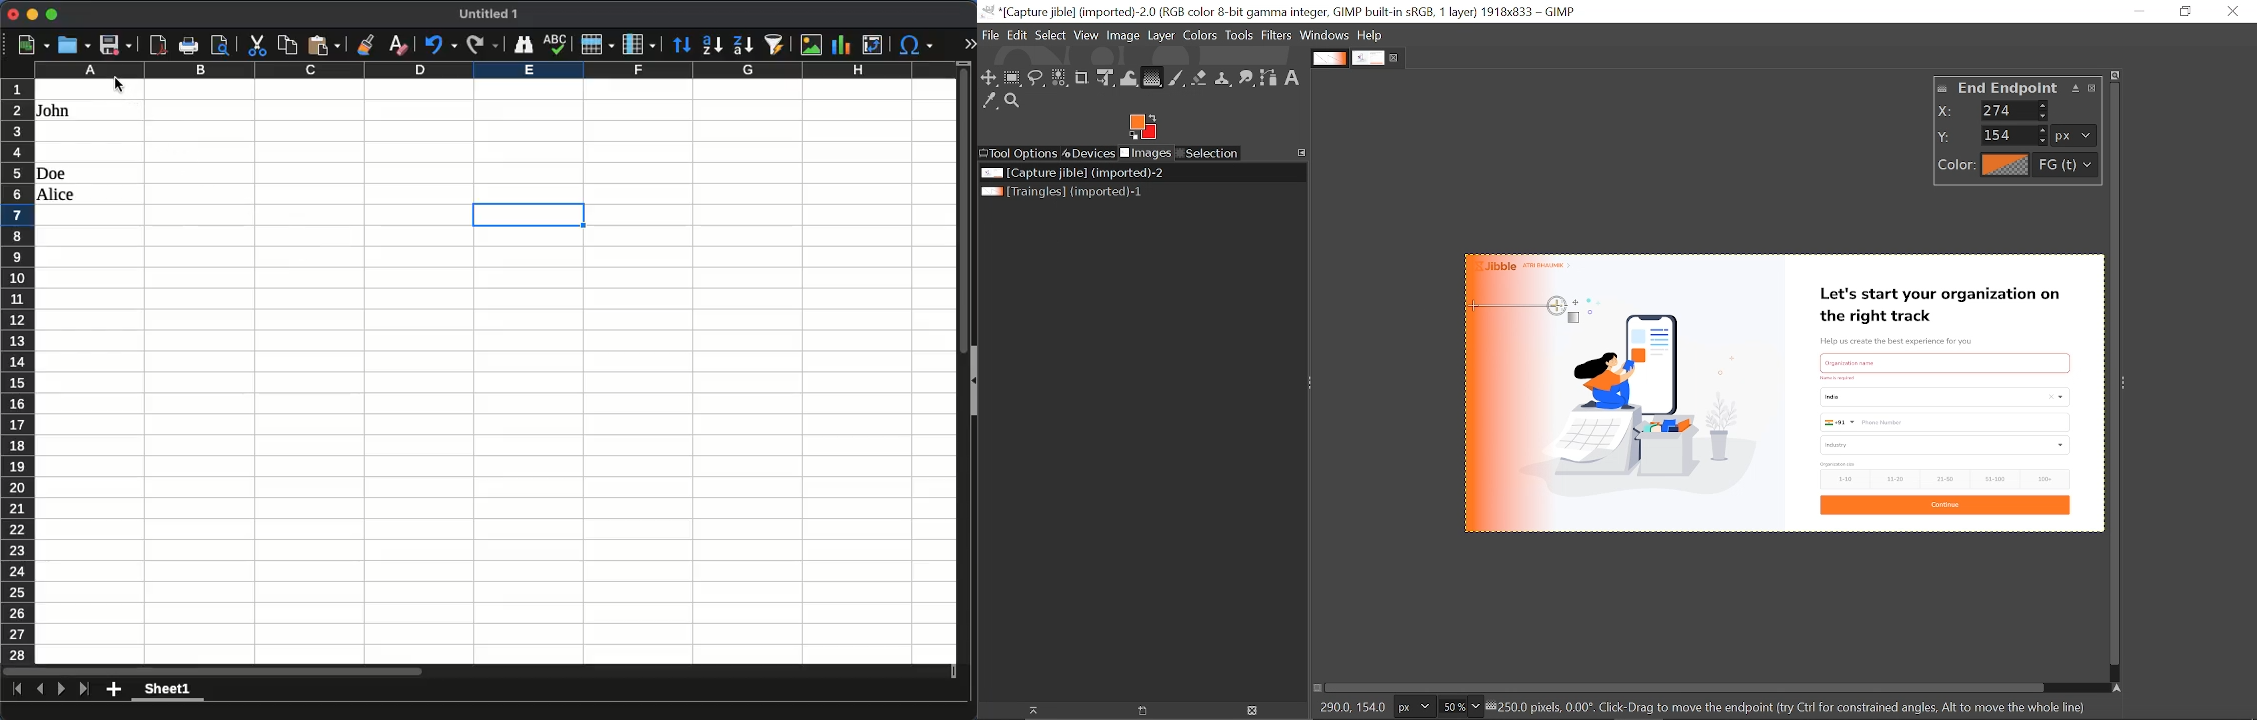 The image size is (2268, 728). What do you see at coordinates (712, 46) in the screenshot?
I see `ascending` at bounding box center [712, 46].